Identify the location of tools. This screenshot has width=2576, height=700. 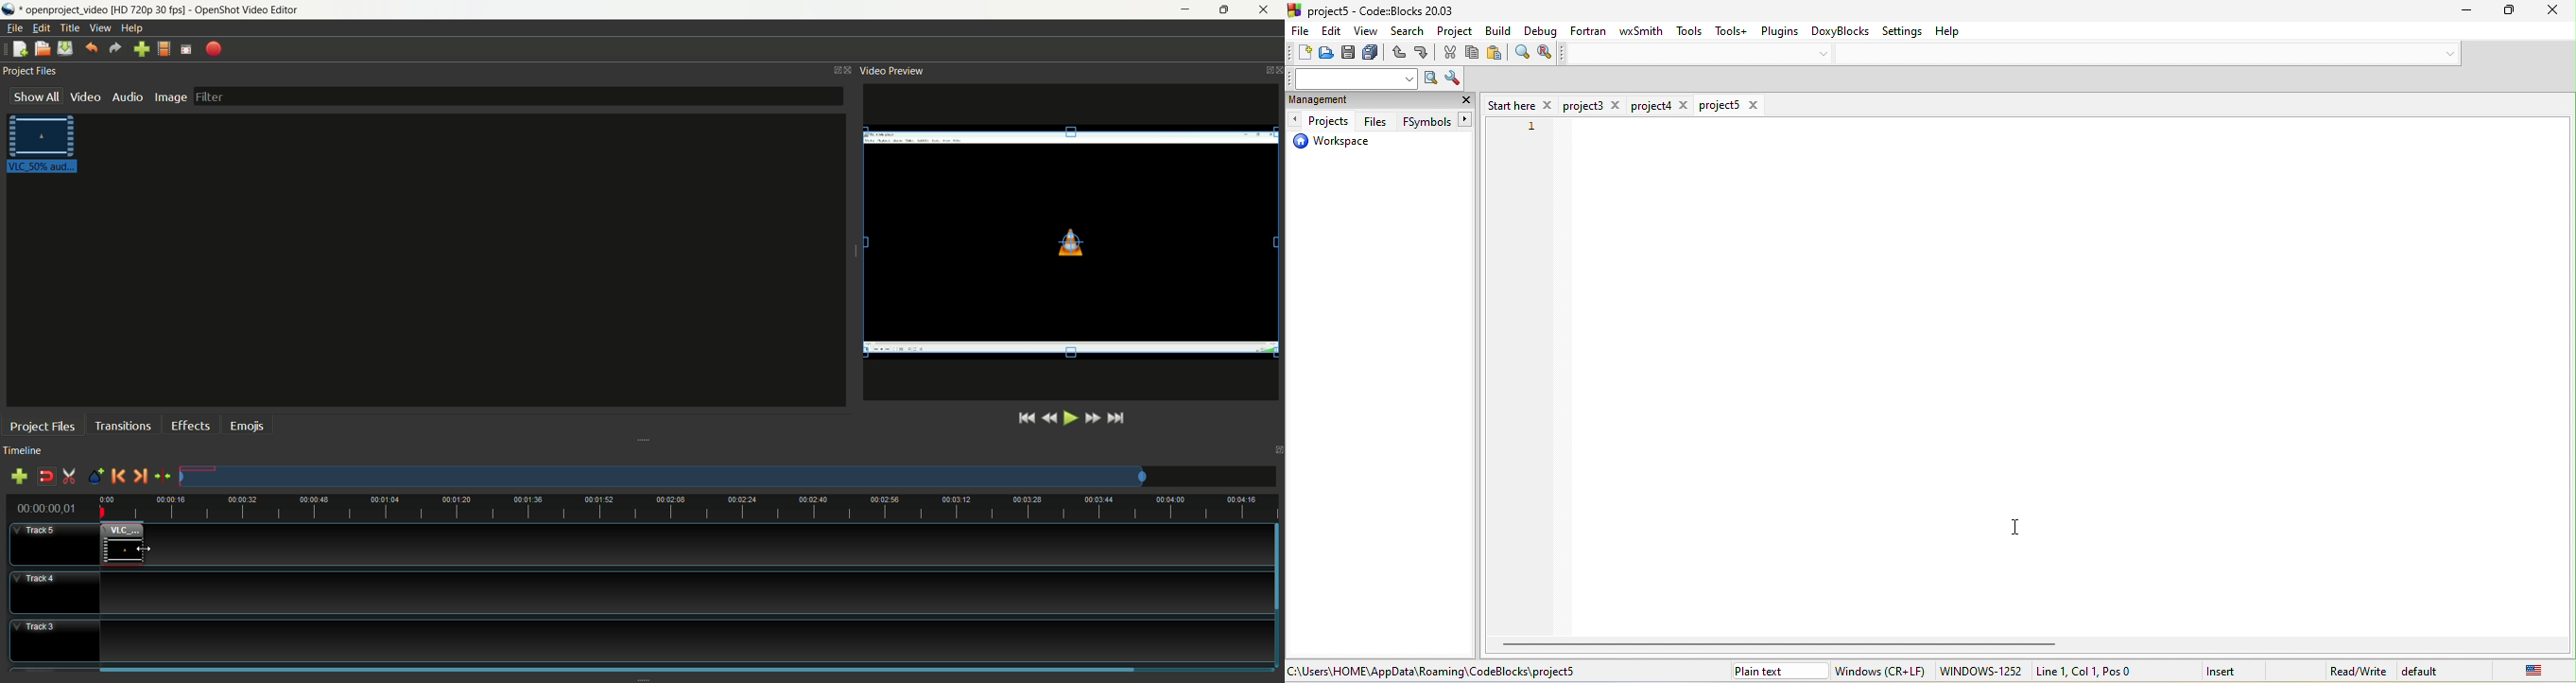
(1691, 31).